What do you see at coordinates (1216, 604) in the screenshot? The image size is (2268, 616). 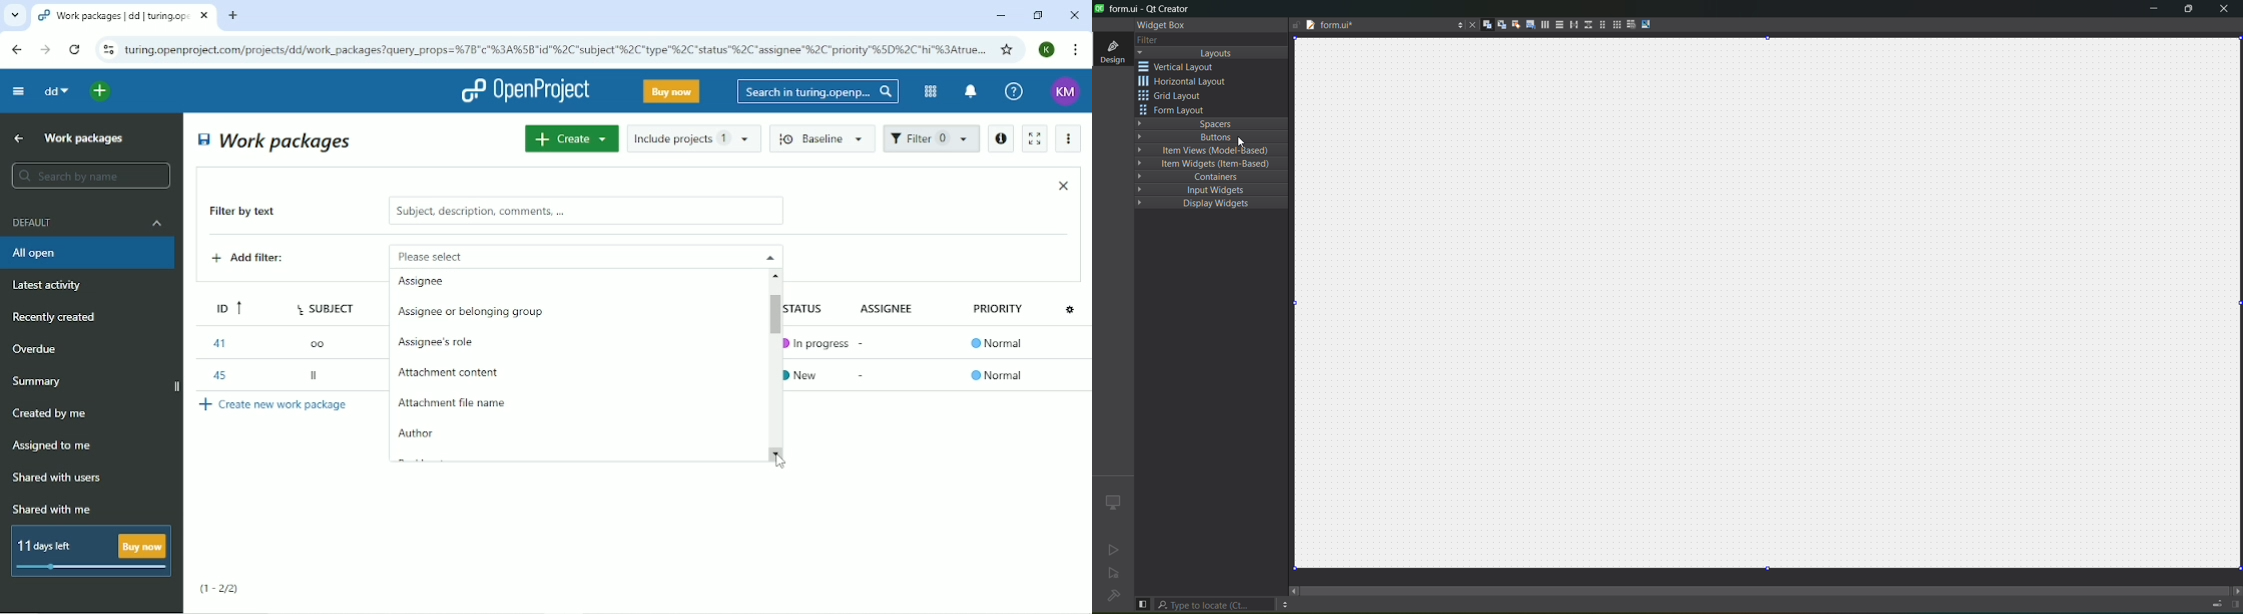 I see `search` at bounding box center [1216, 604].